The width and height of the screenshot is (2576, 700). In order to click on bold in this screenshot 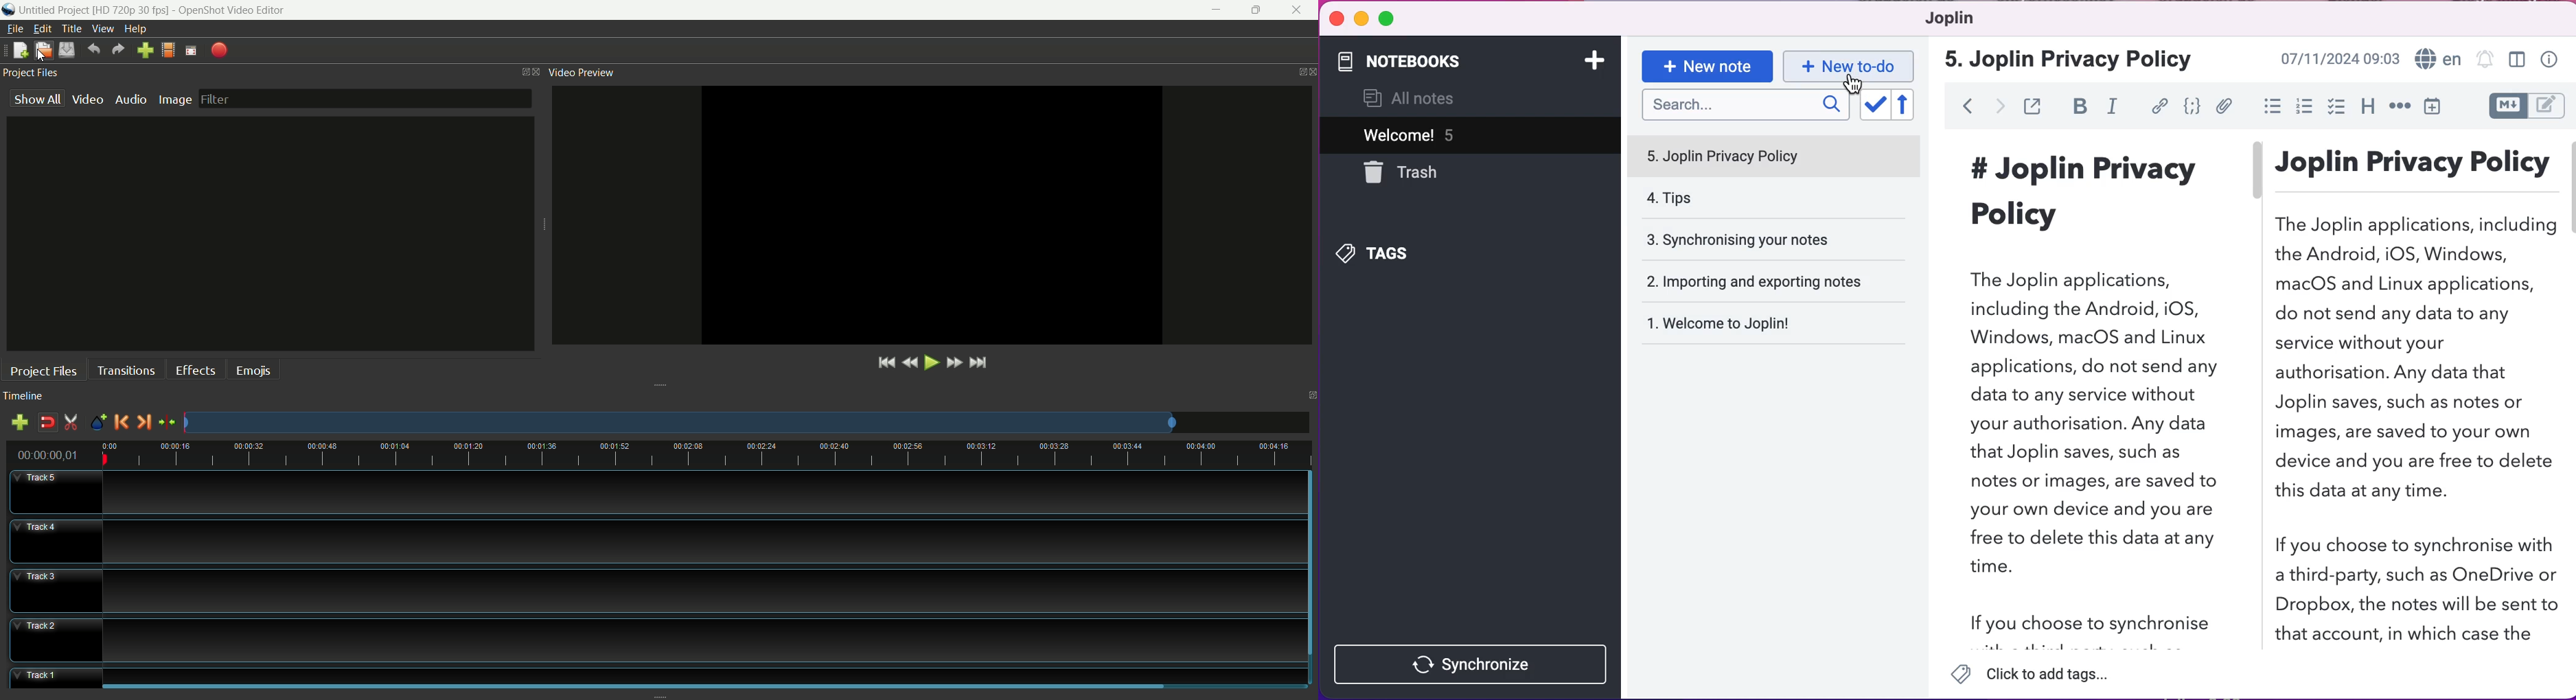, I will do `click(2077, 108)`.